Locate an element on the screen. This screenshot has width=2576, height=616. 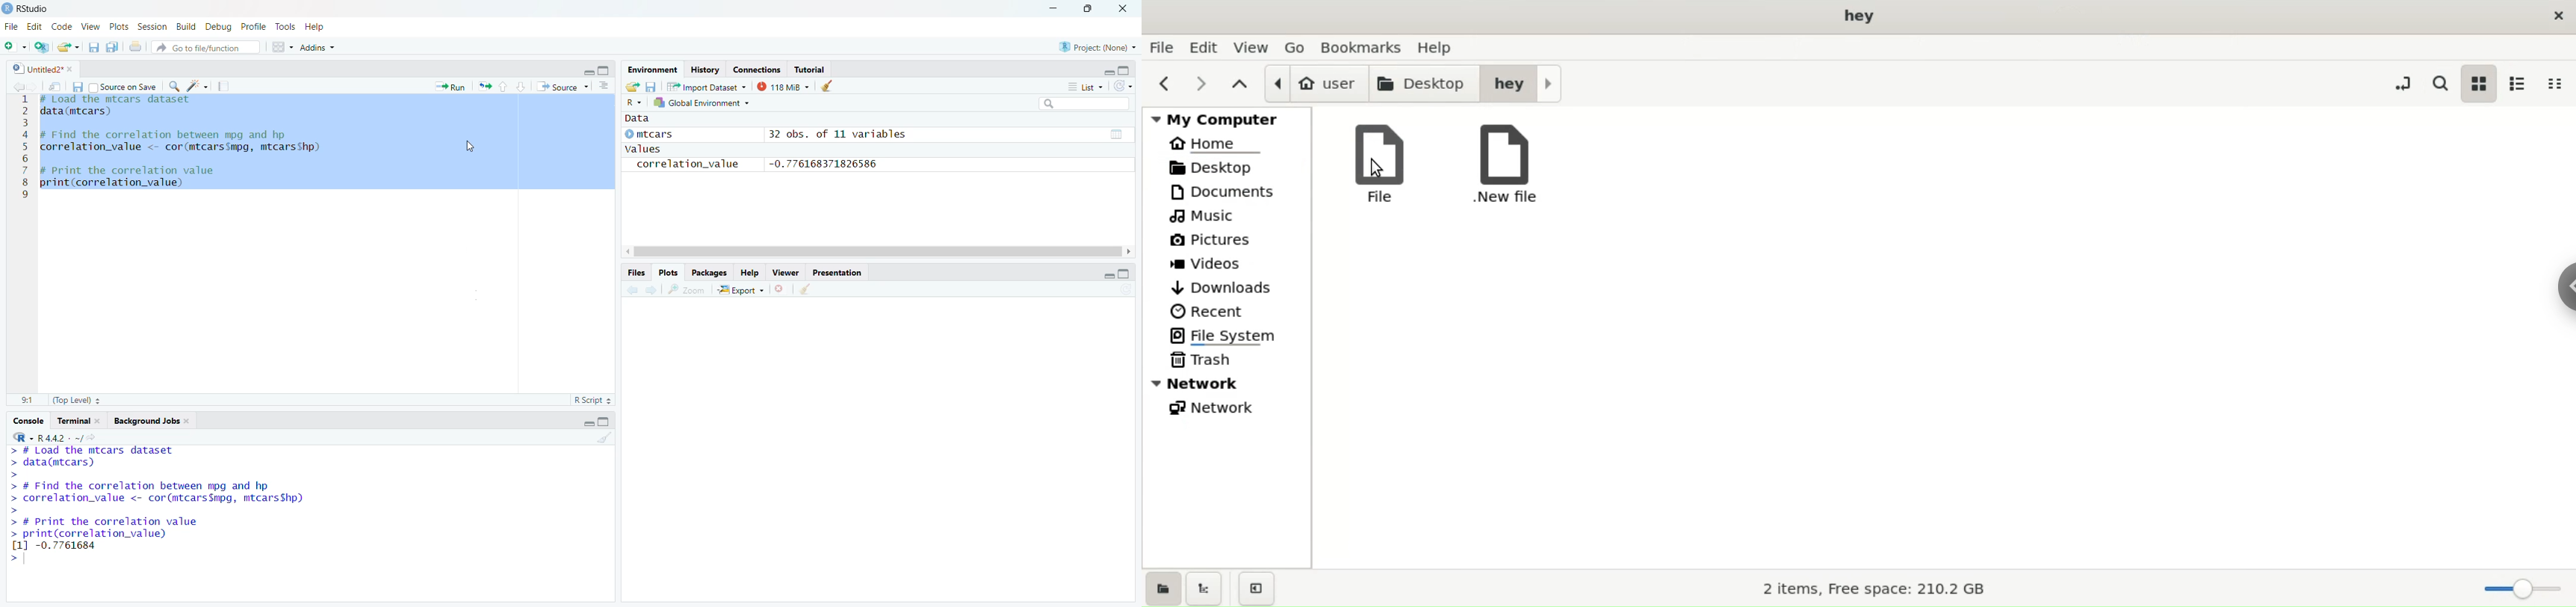
Compile Report (Ctrl + Shift + K) is located at coordinates (224, 85).